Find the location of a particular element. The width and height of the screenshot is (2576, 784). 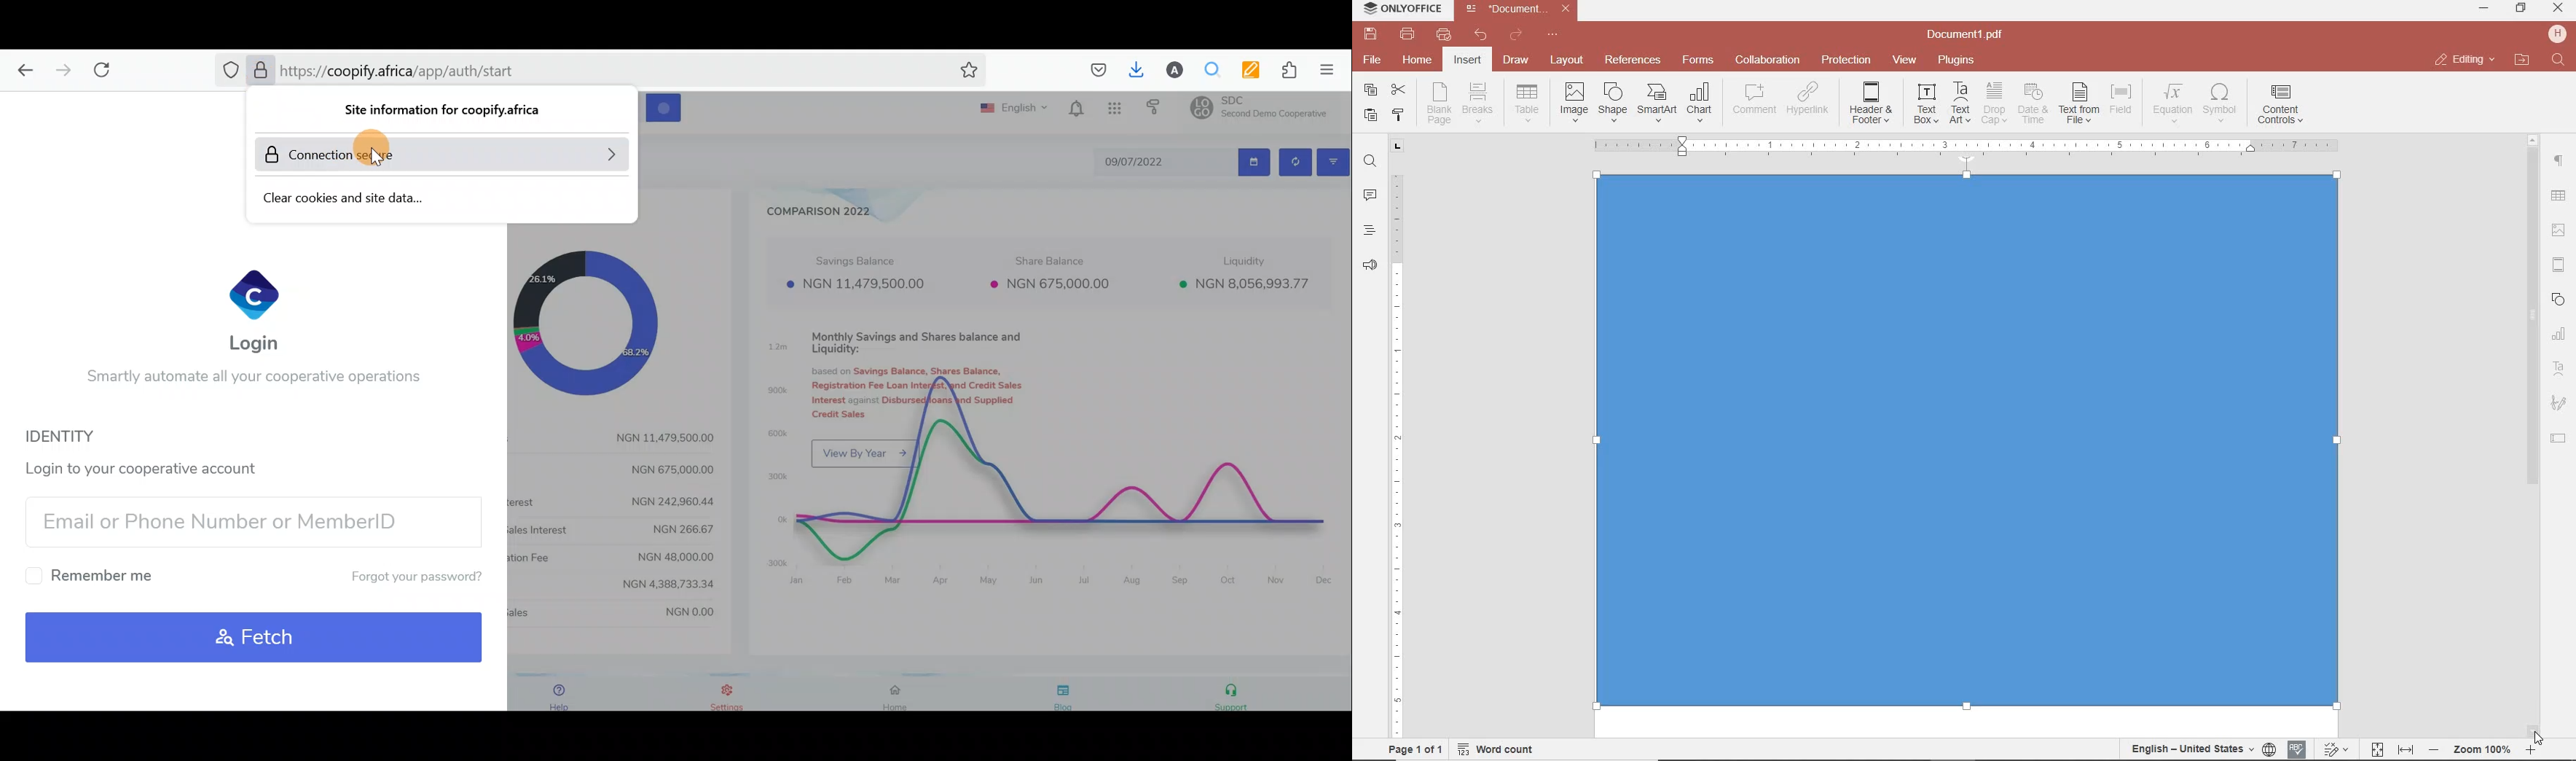

Save to pocket is located at coordinates (1093, 70).